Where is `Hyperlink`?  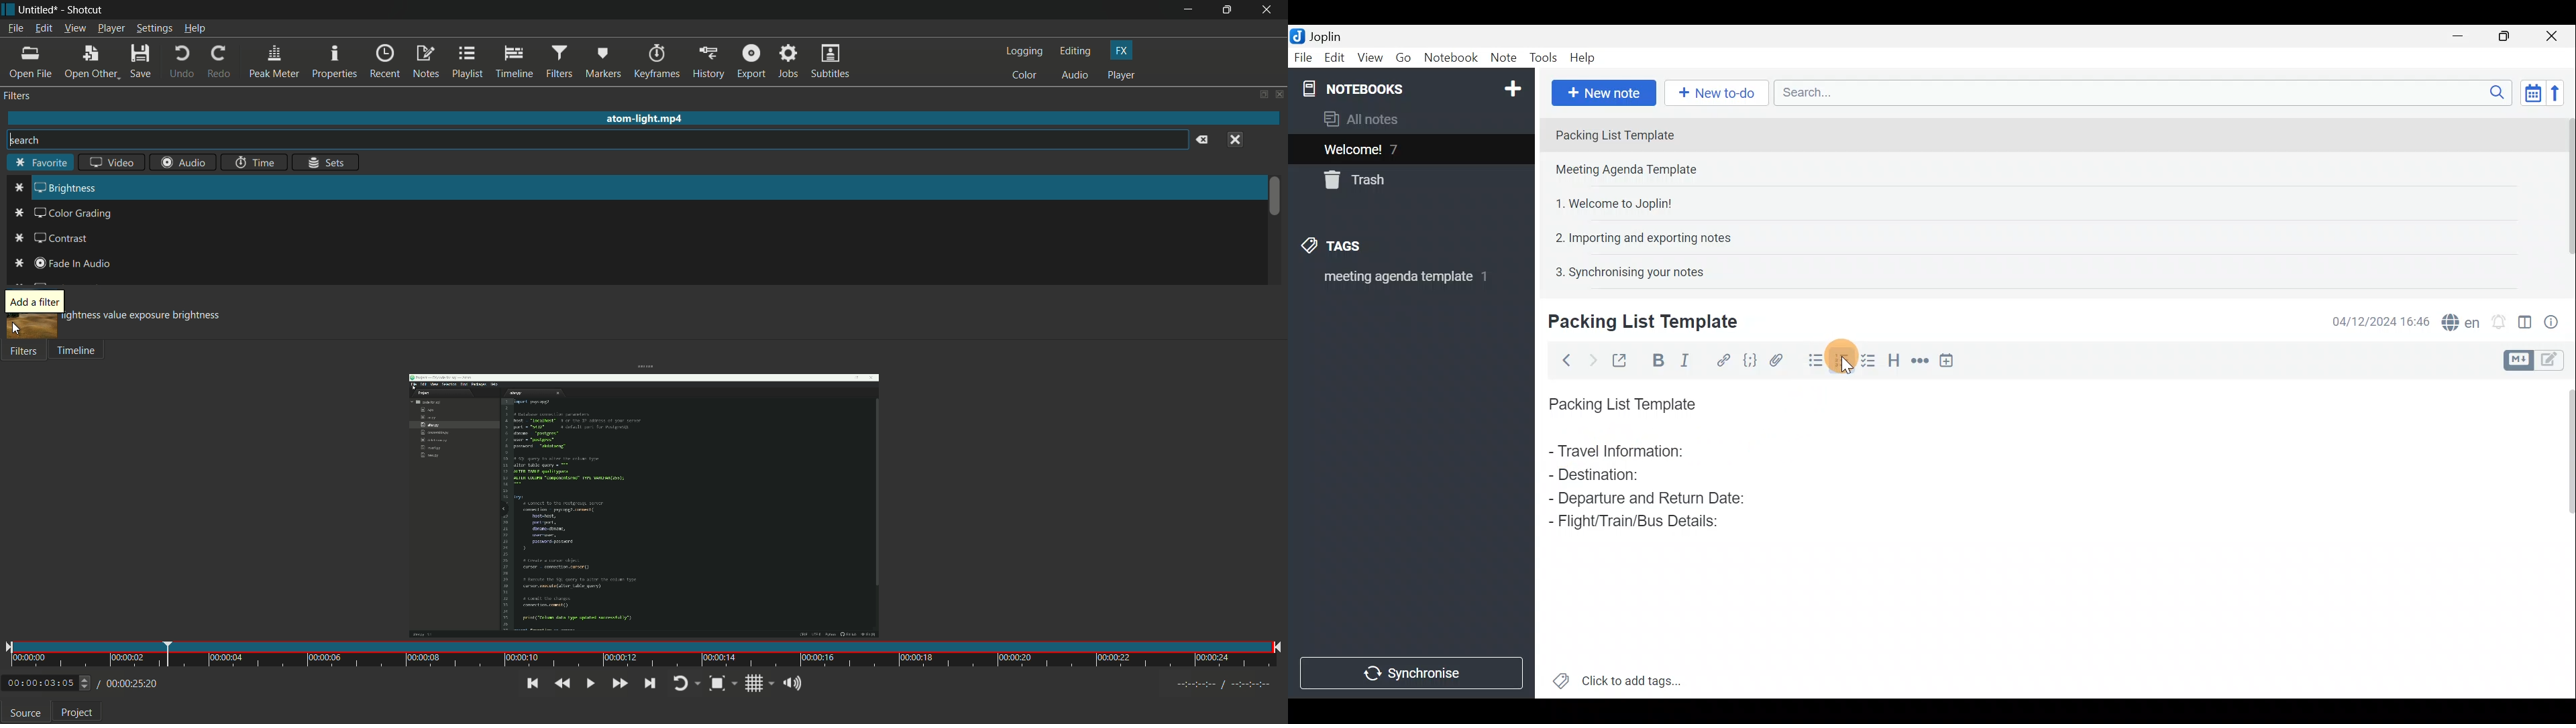 Hyperlink is located at coordinates (1721, 359).